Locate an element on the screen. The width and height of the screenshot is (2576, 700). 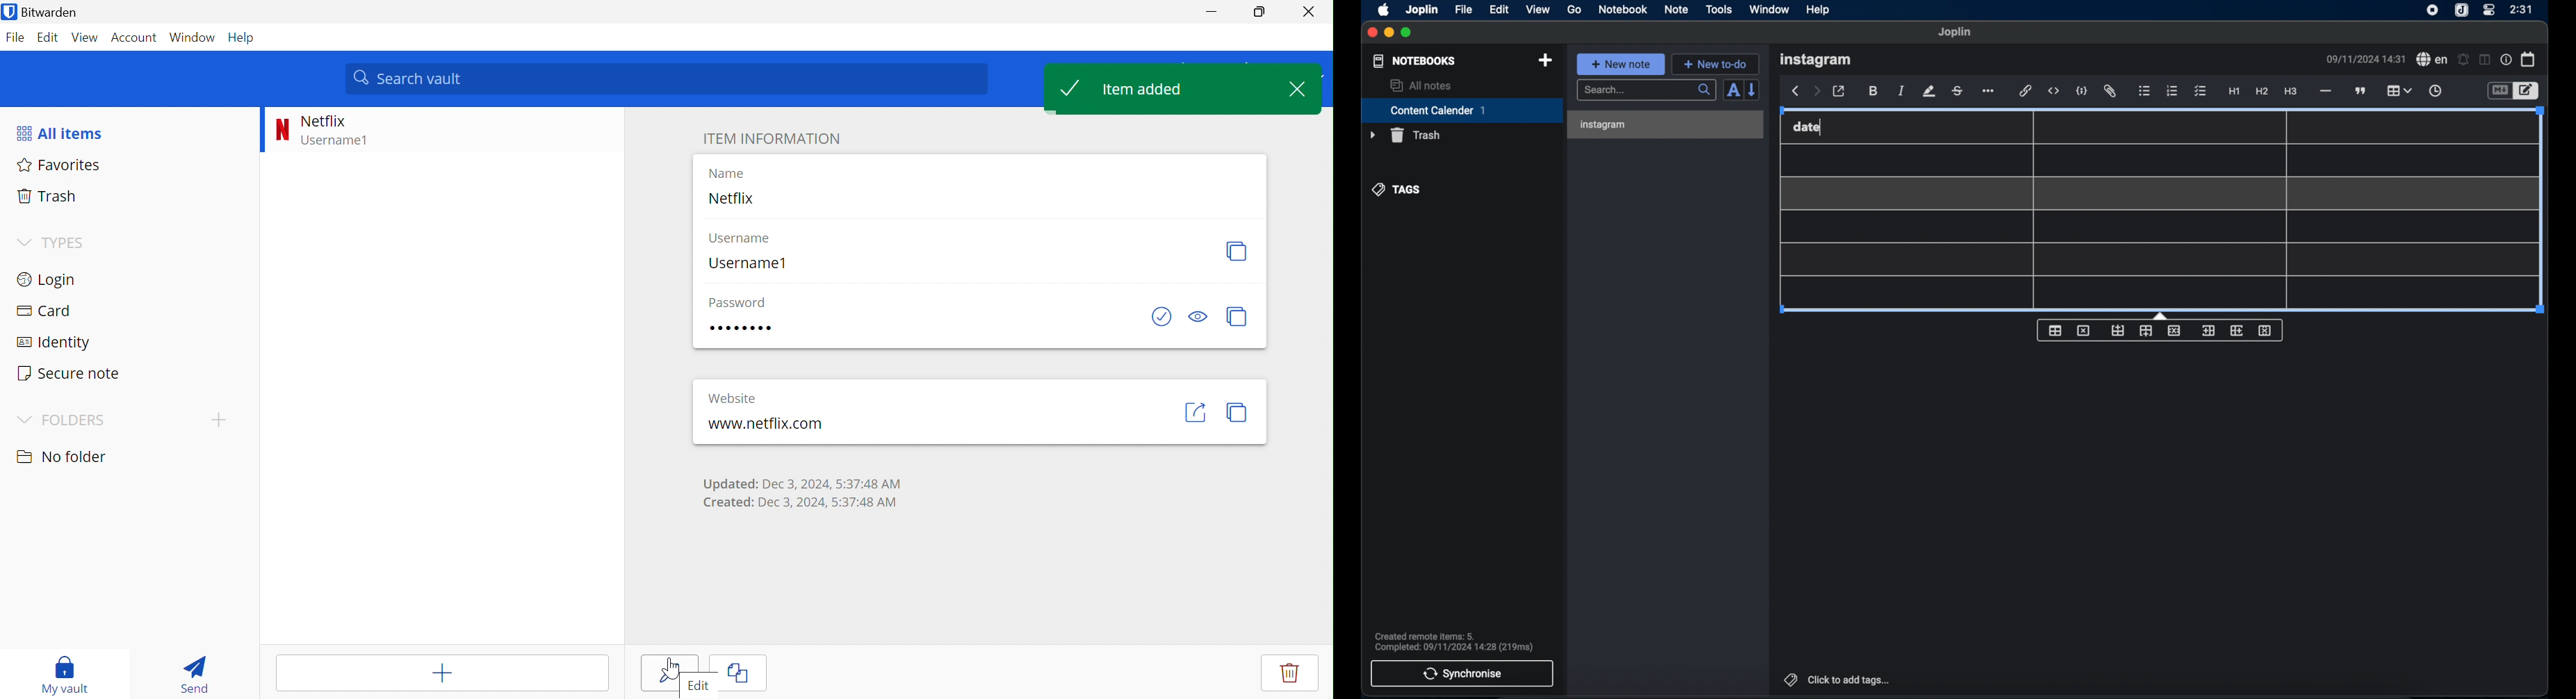
italic is located at coordinates (1901, 91).